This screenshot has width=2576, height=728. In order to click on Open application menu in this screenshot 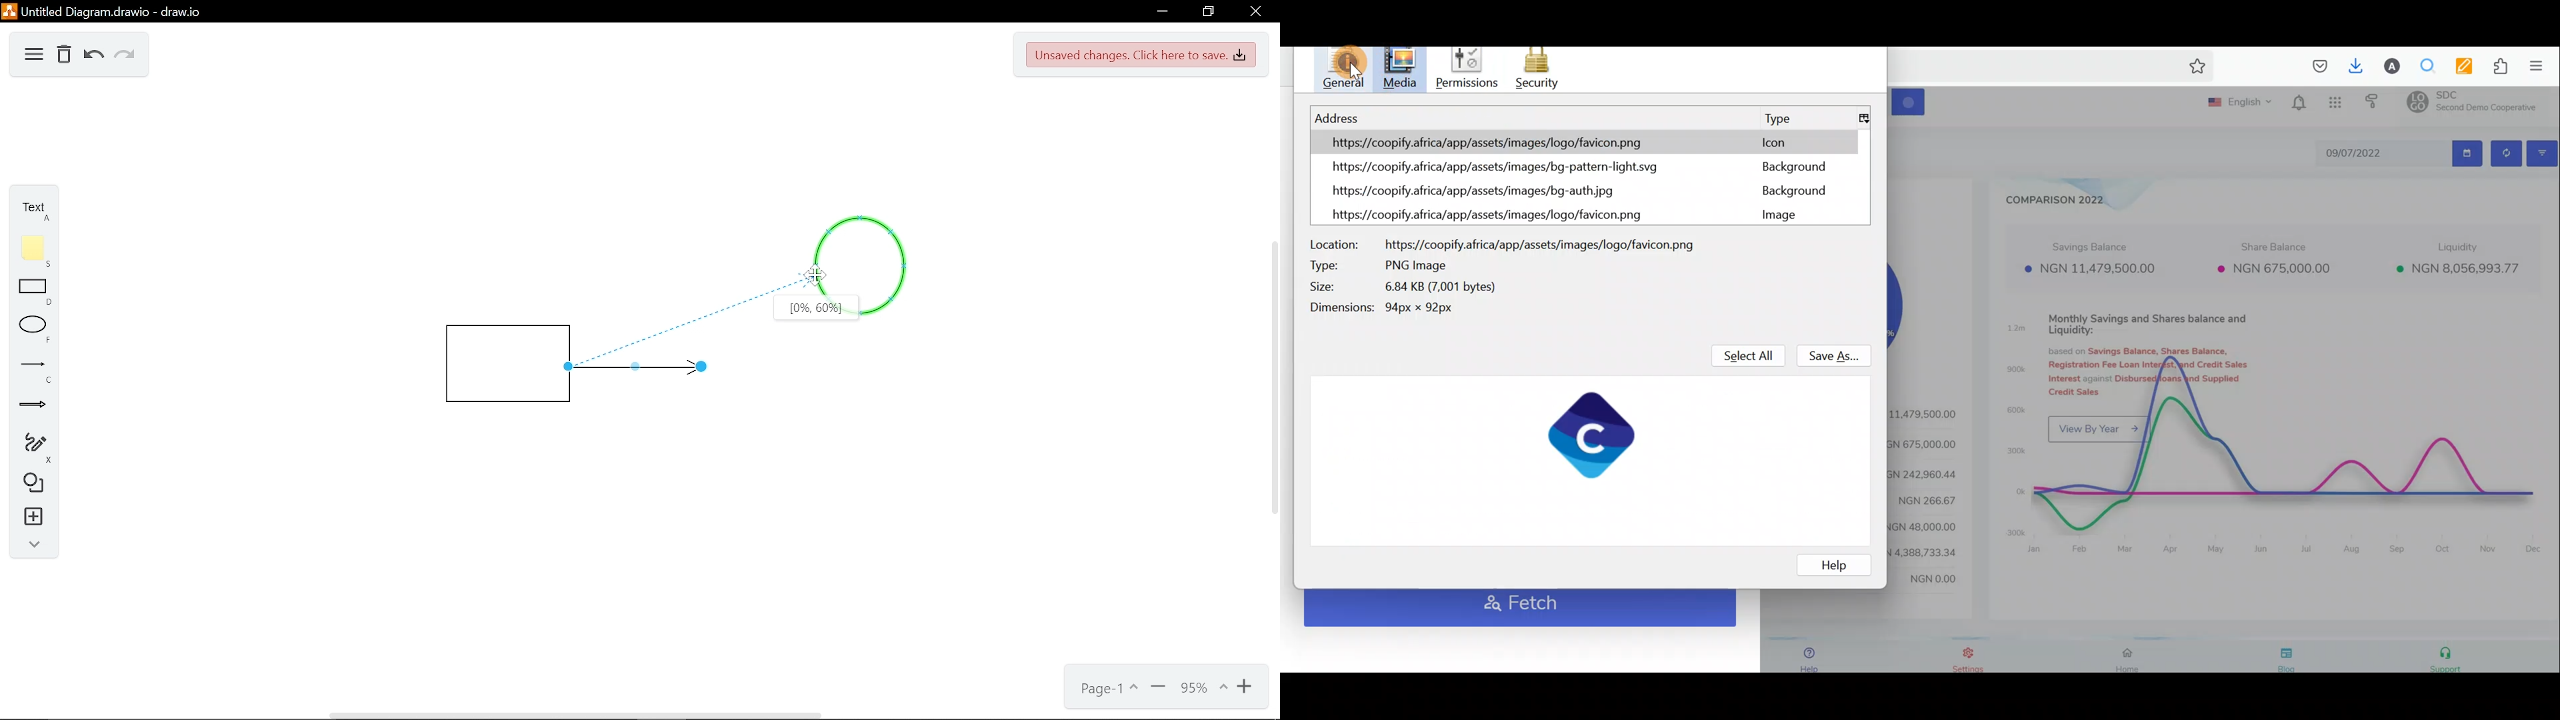, I will do `click(2540, 67)`.